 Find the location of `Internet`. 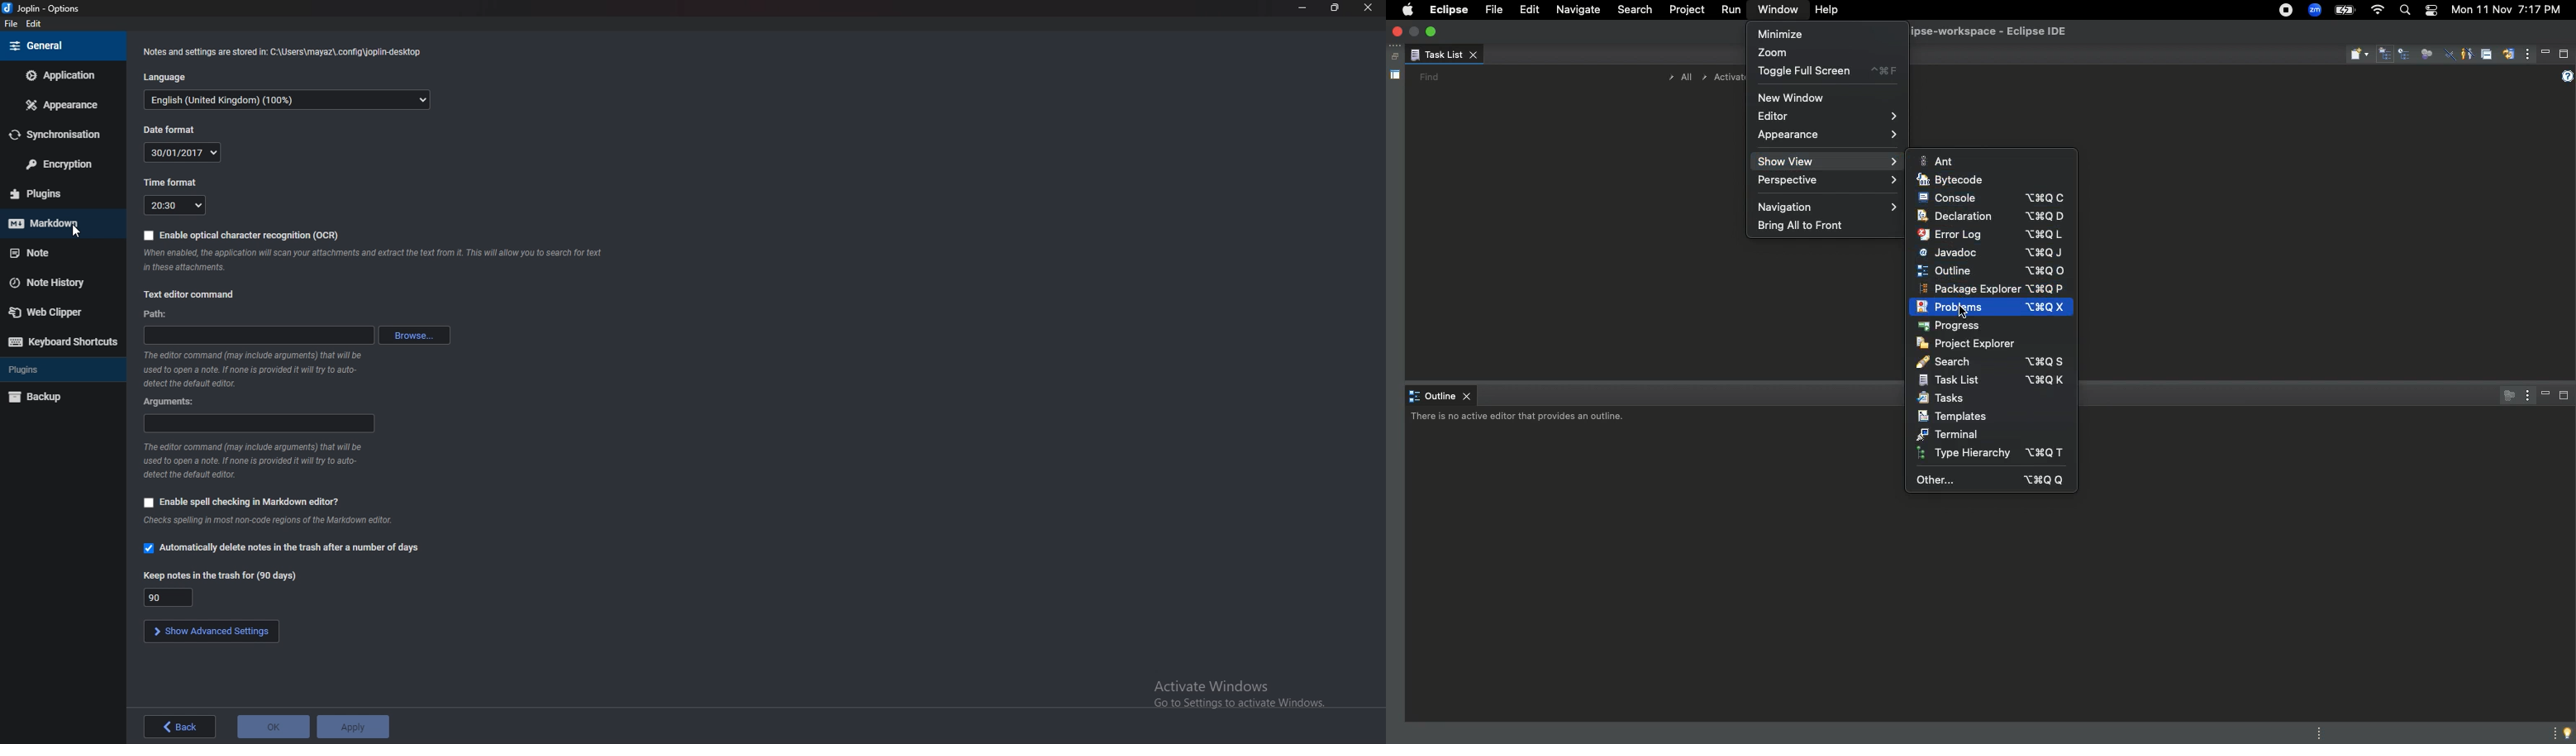

Internet is located at coordinates (2376, 10).